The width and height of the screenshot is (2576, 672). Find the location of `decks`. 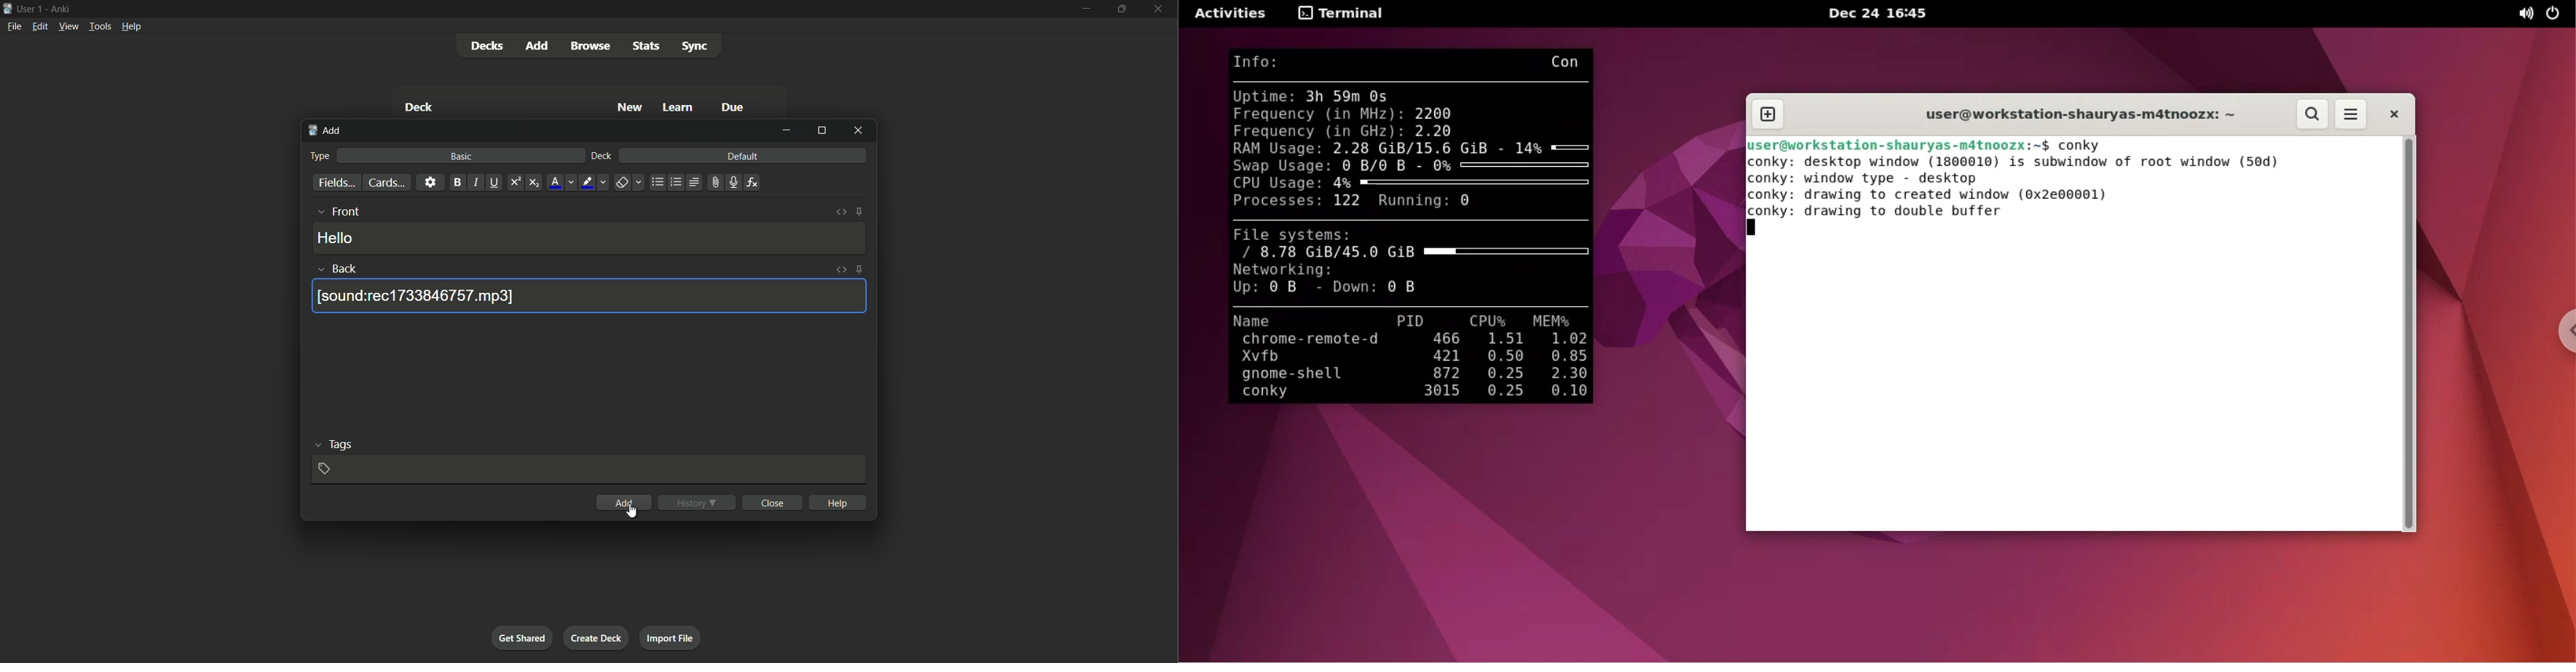

decks is located at coordinates (488, 47).